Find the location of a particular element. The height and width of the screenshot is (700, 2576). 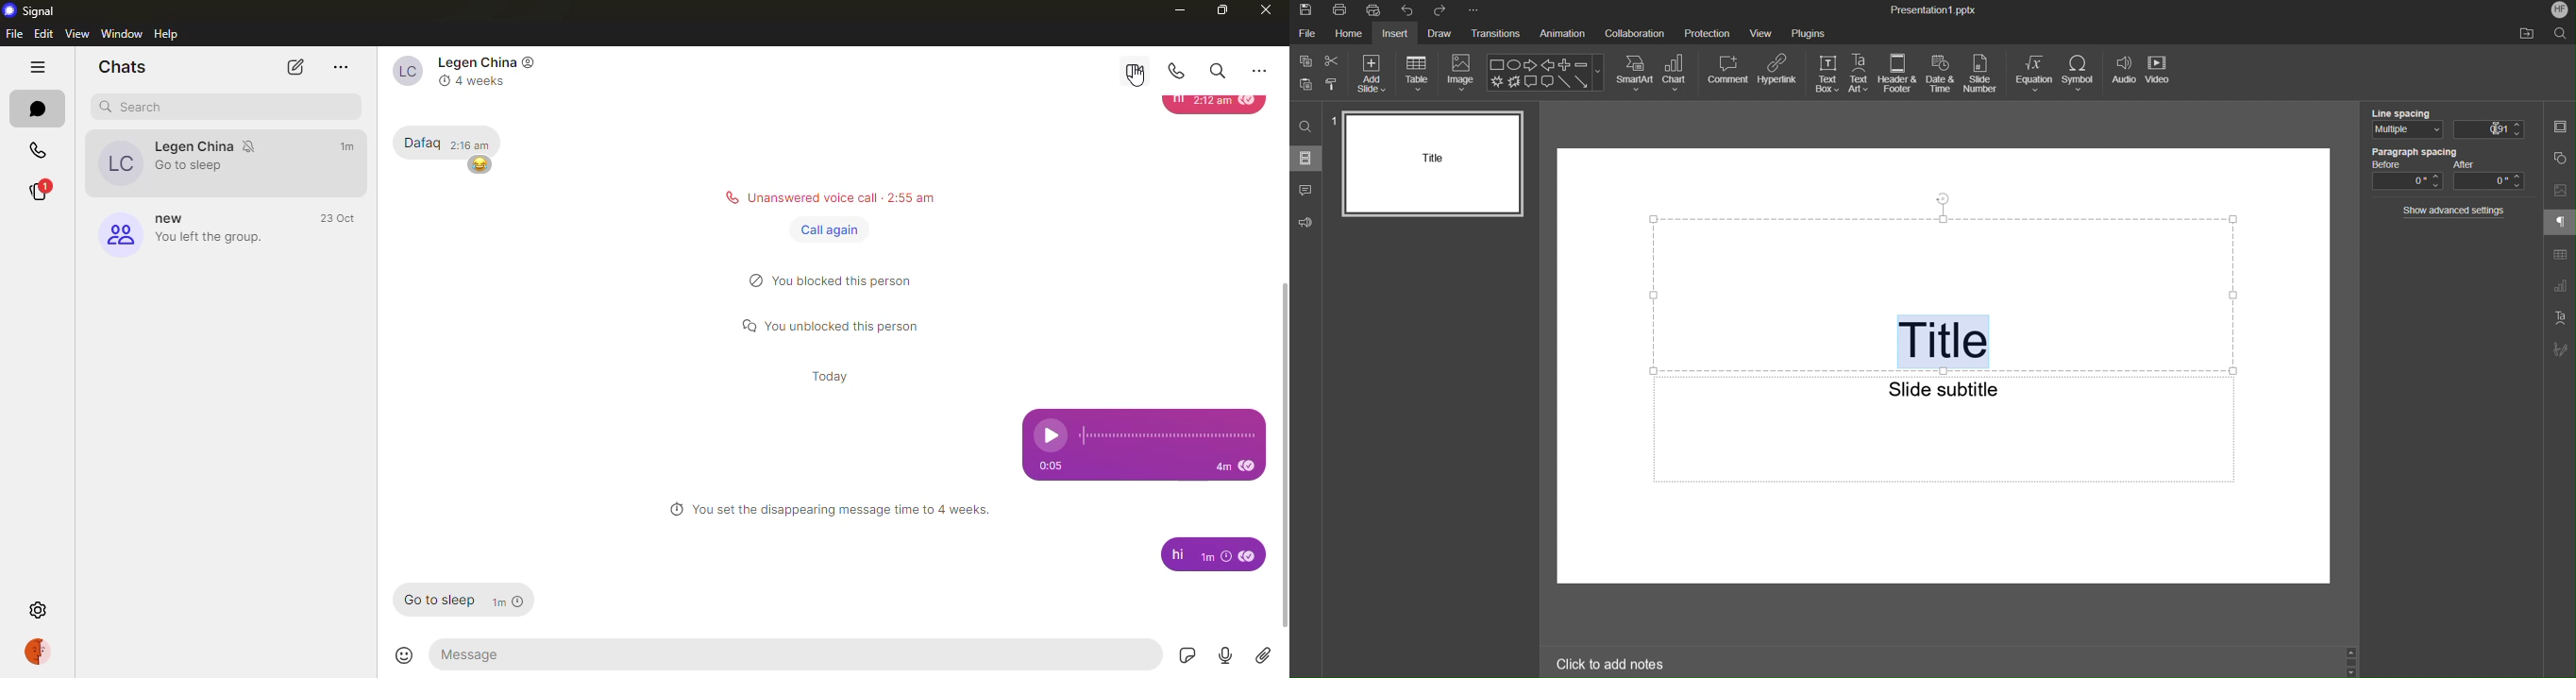

Paragraph Spacing is located at coordinates (2415, 152).